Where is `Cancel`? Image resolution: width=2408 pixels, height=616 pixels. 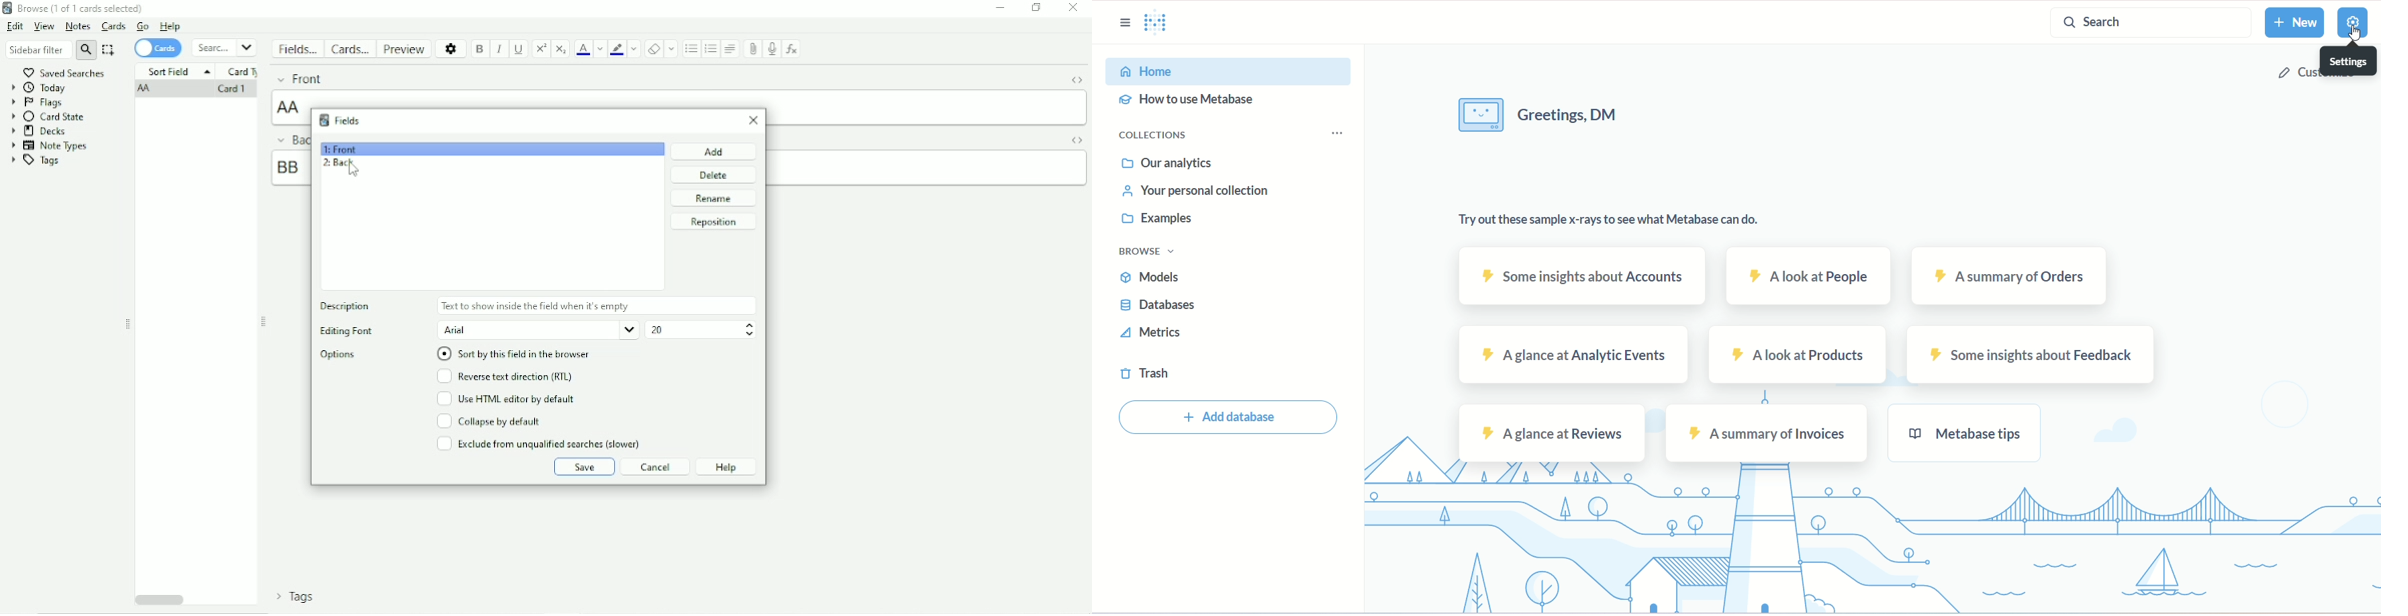 Cancel is located at coordinates (656, 467).